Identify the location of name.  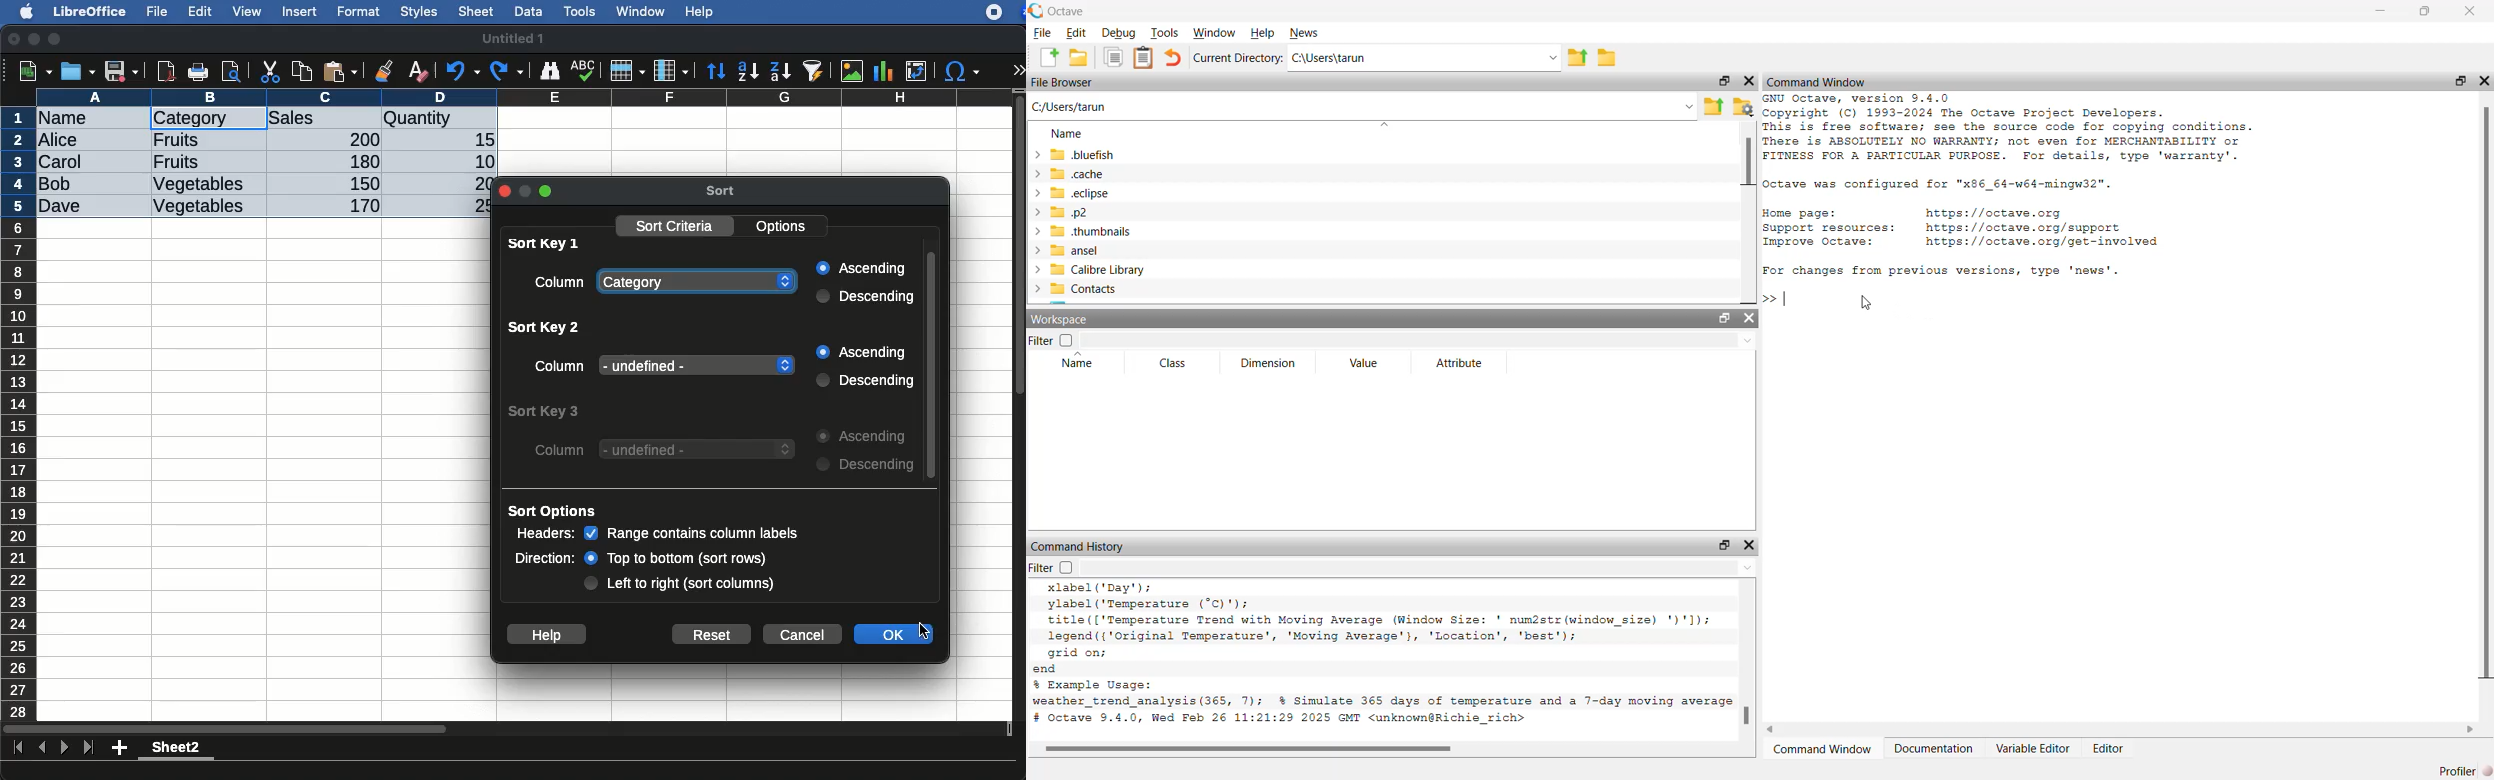
(68, 119).